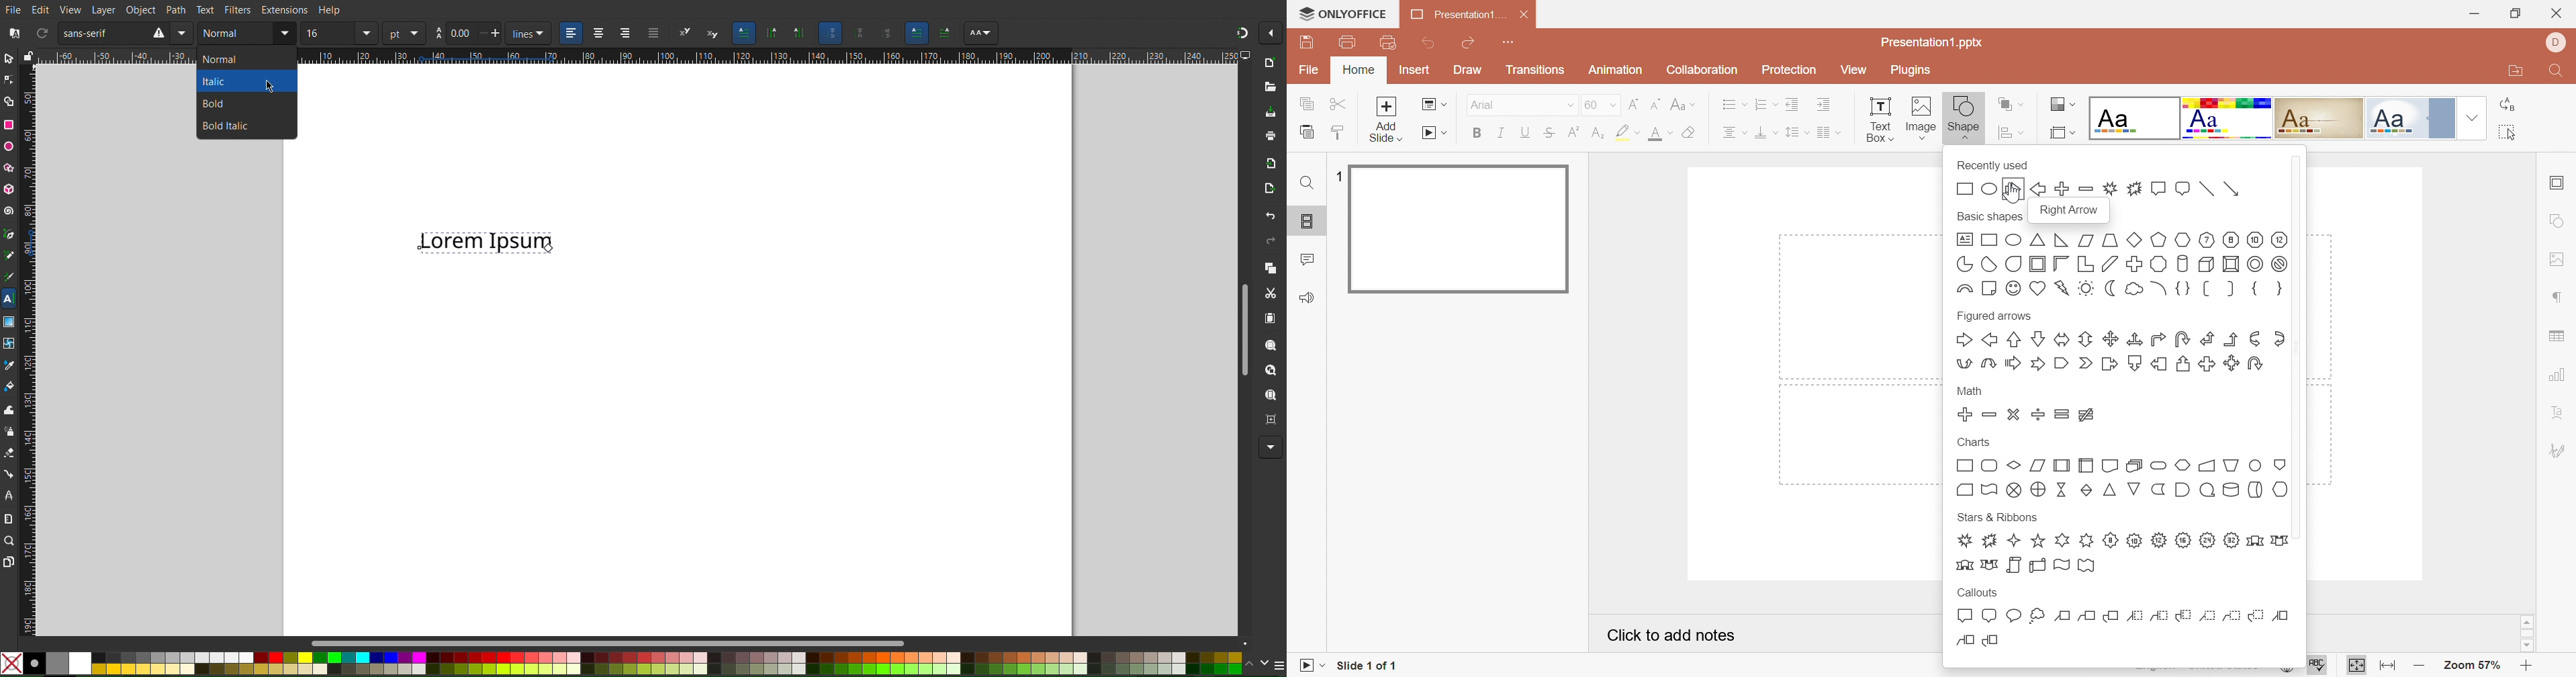  I want to click on Image, so click(1919, 118).